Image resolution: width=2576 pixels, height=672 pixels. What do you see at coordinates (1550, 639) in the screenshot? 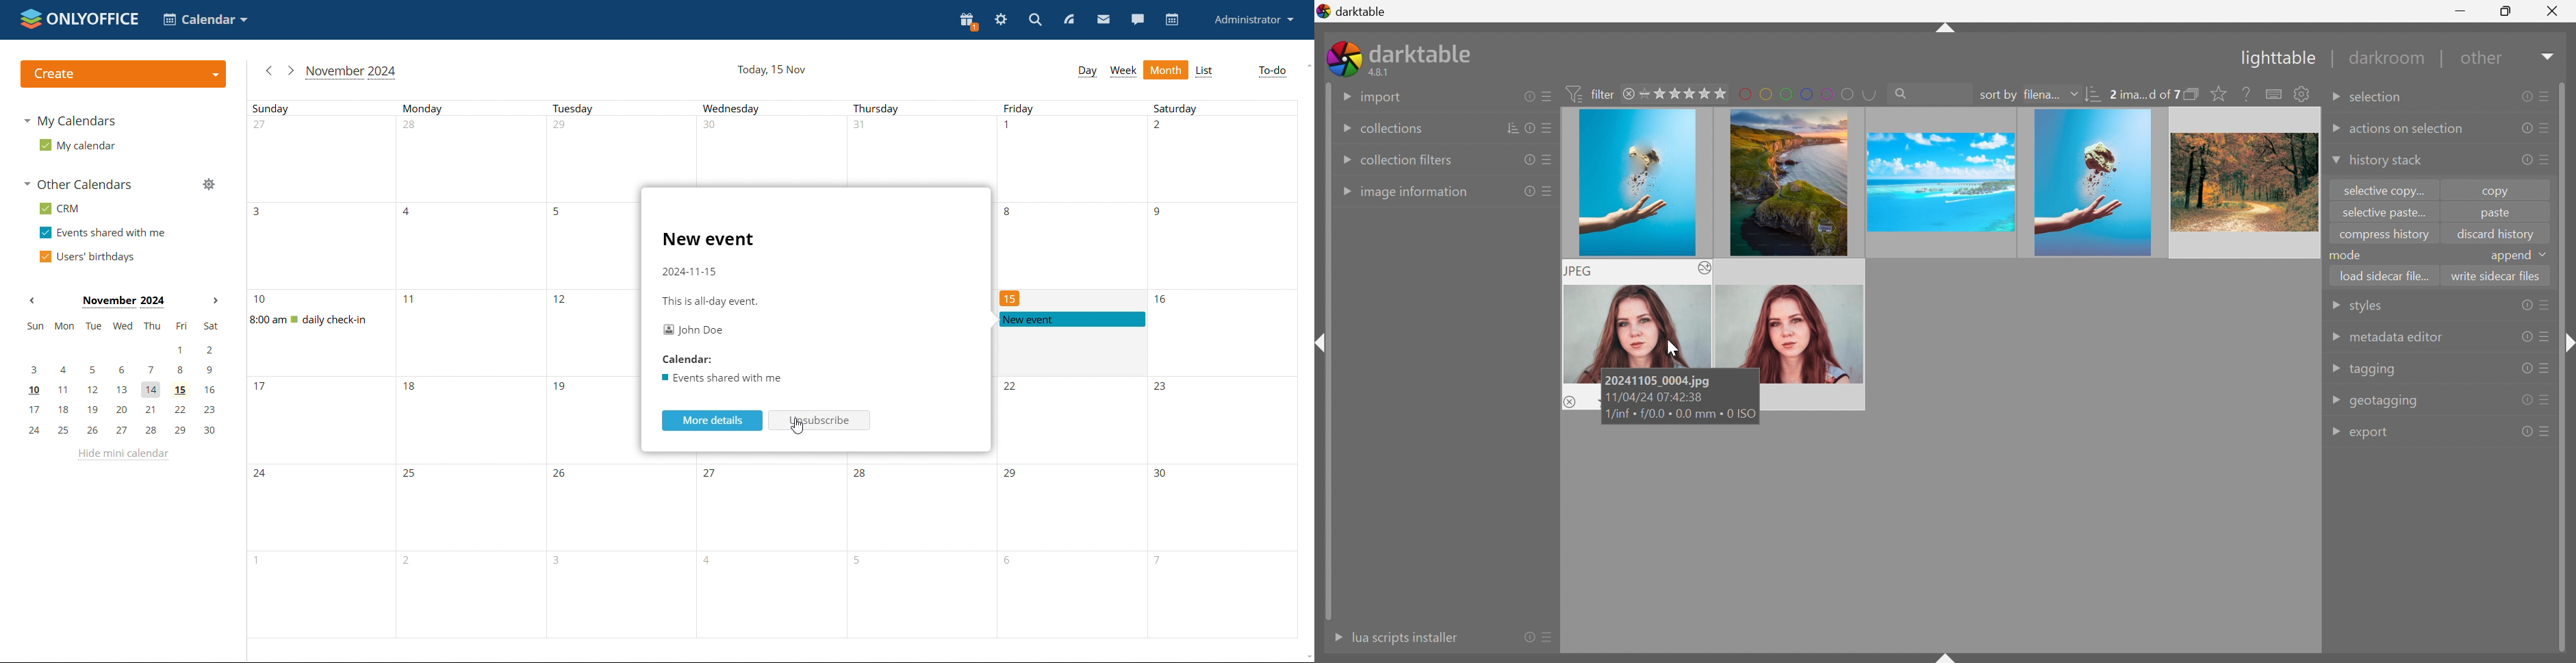
I see `presets` at bounding box center [1550, 639].